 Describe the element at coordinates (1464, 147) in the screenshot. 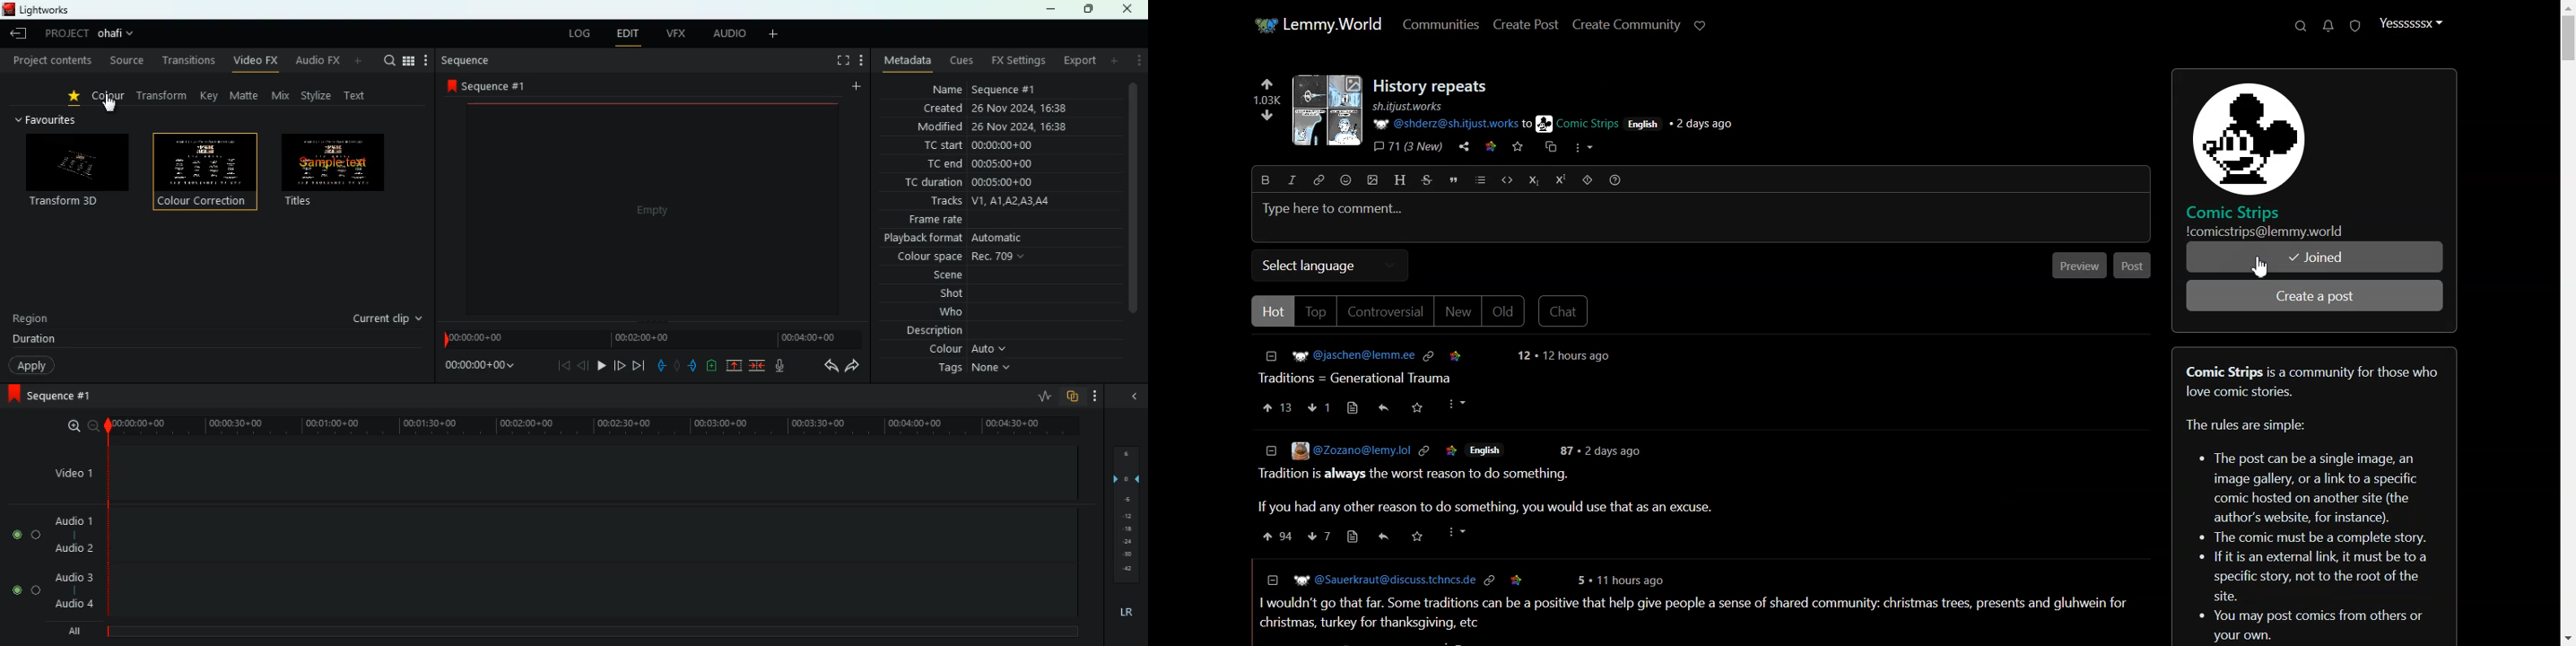

I see `Share` at that location.